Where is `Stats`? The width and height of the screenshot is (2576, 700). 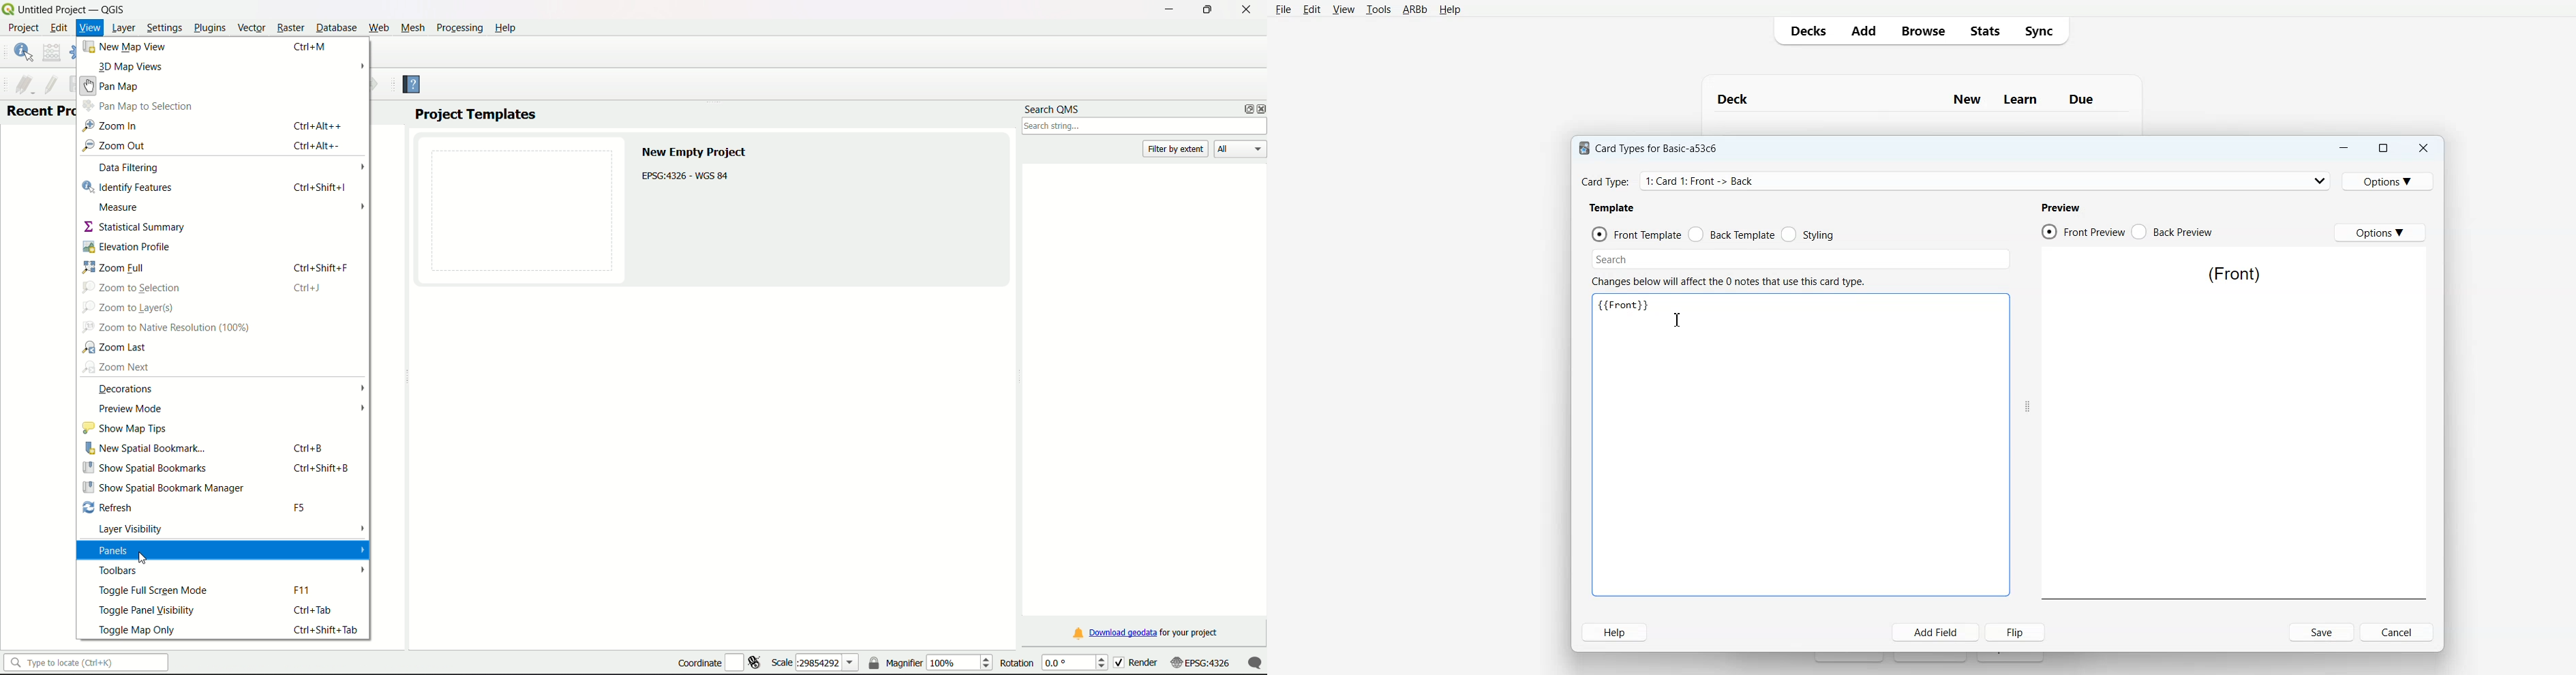 Stats is located at coordinates (1984, 30).